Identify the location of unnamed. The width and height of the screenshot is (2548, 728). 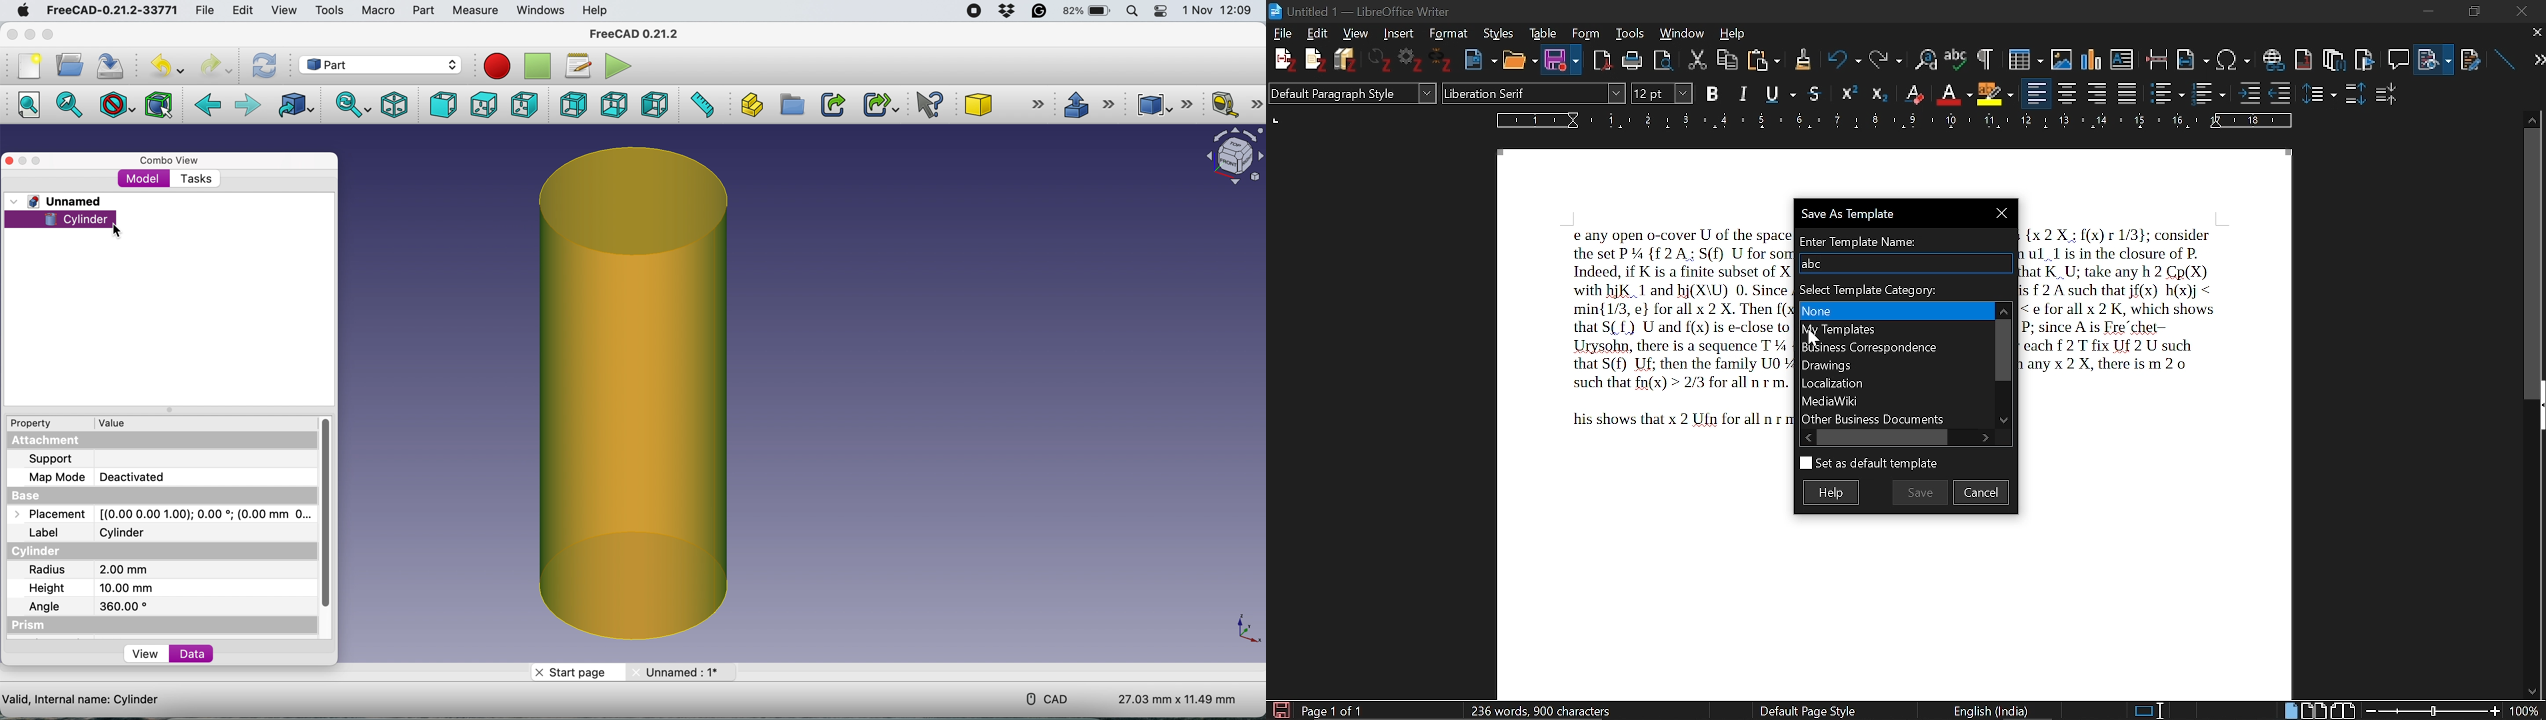
(68, 202).